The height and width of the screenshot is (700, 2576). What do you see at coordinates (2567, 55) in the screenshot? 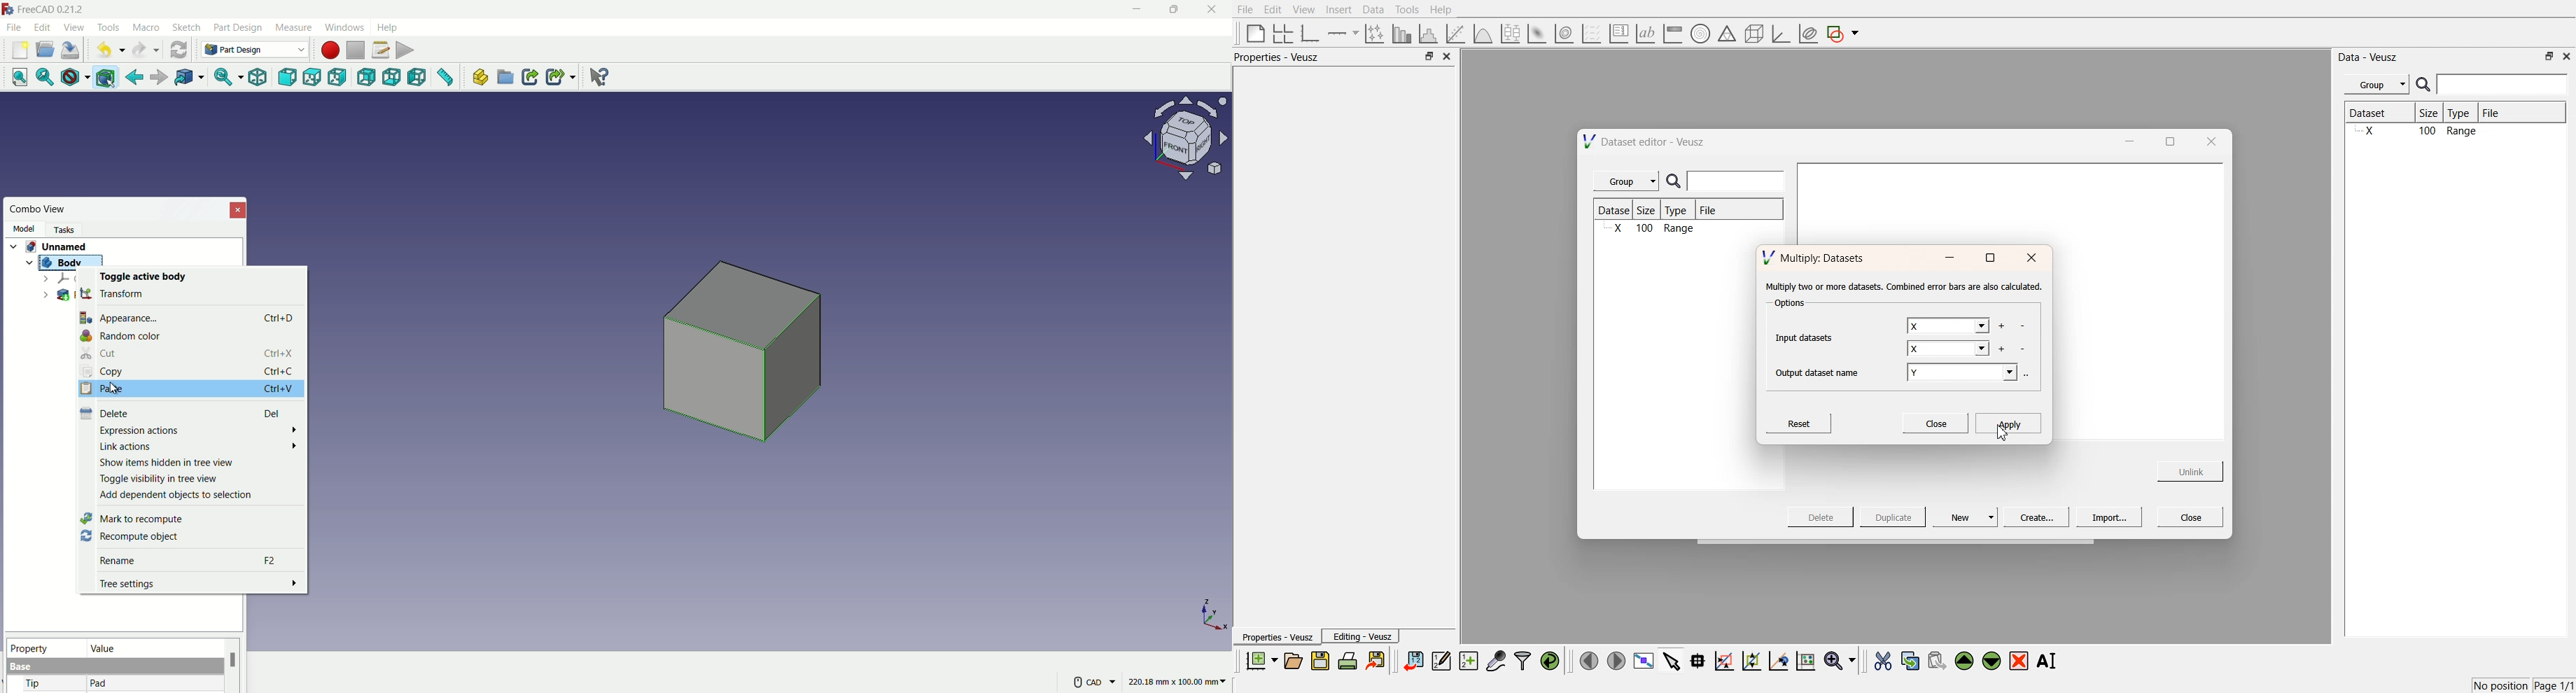
I see `close` at bounding box center [2567, 55].